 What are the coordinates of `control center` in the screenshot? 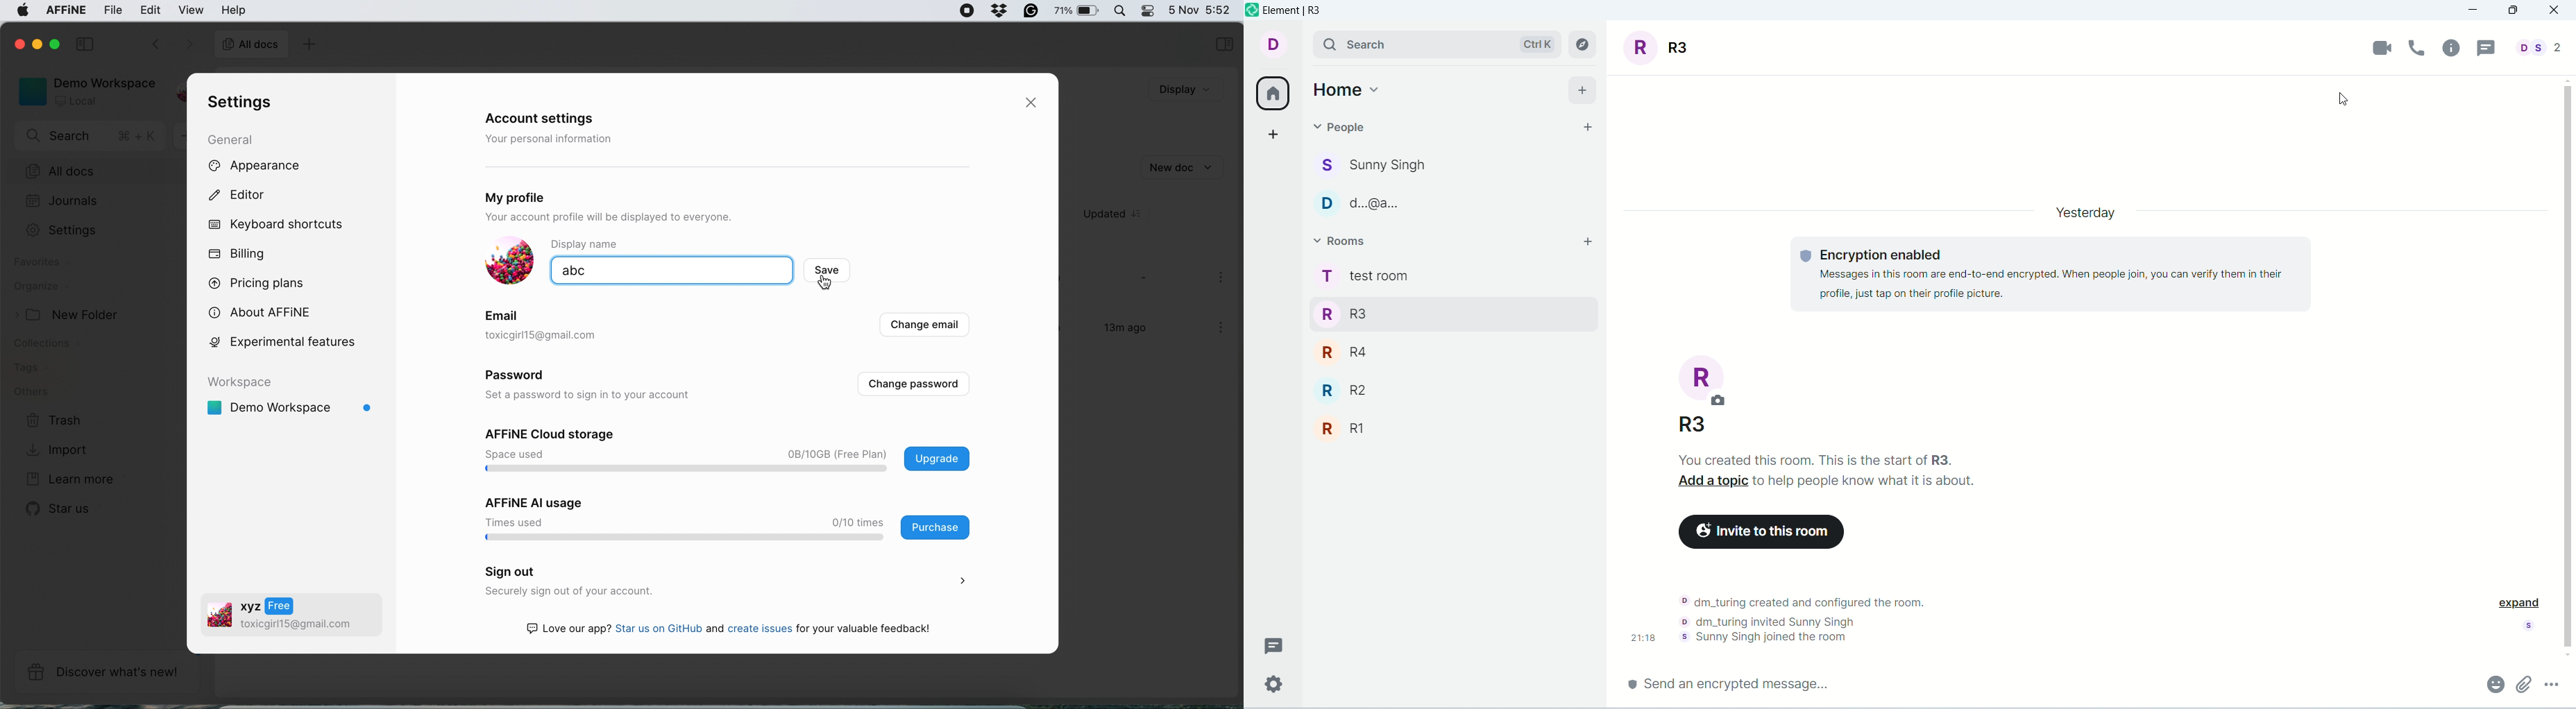 It's located at (1147, 11).